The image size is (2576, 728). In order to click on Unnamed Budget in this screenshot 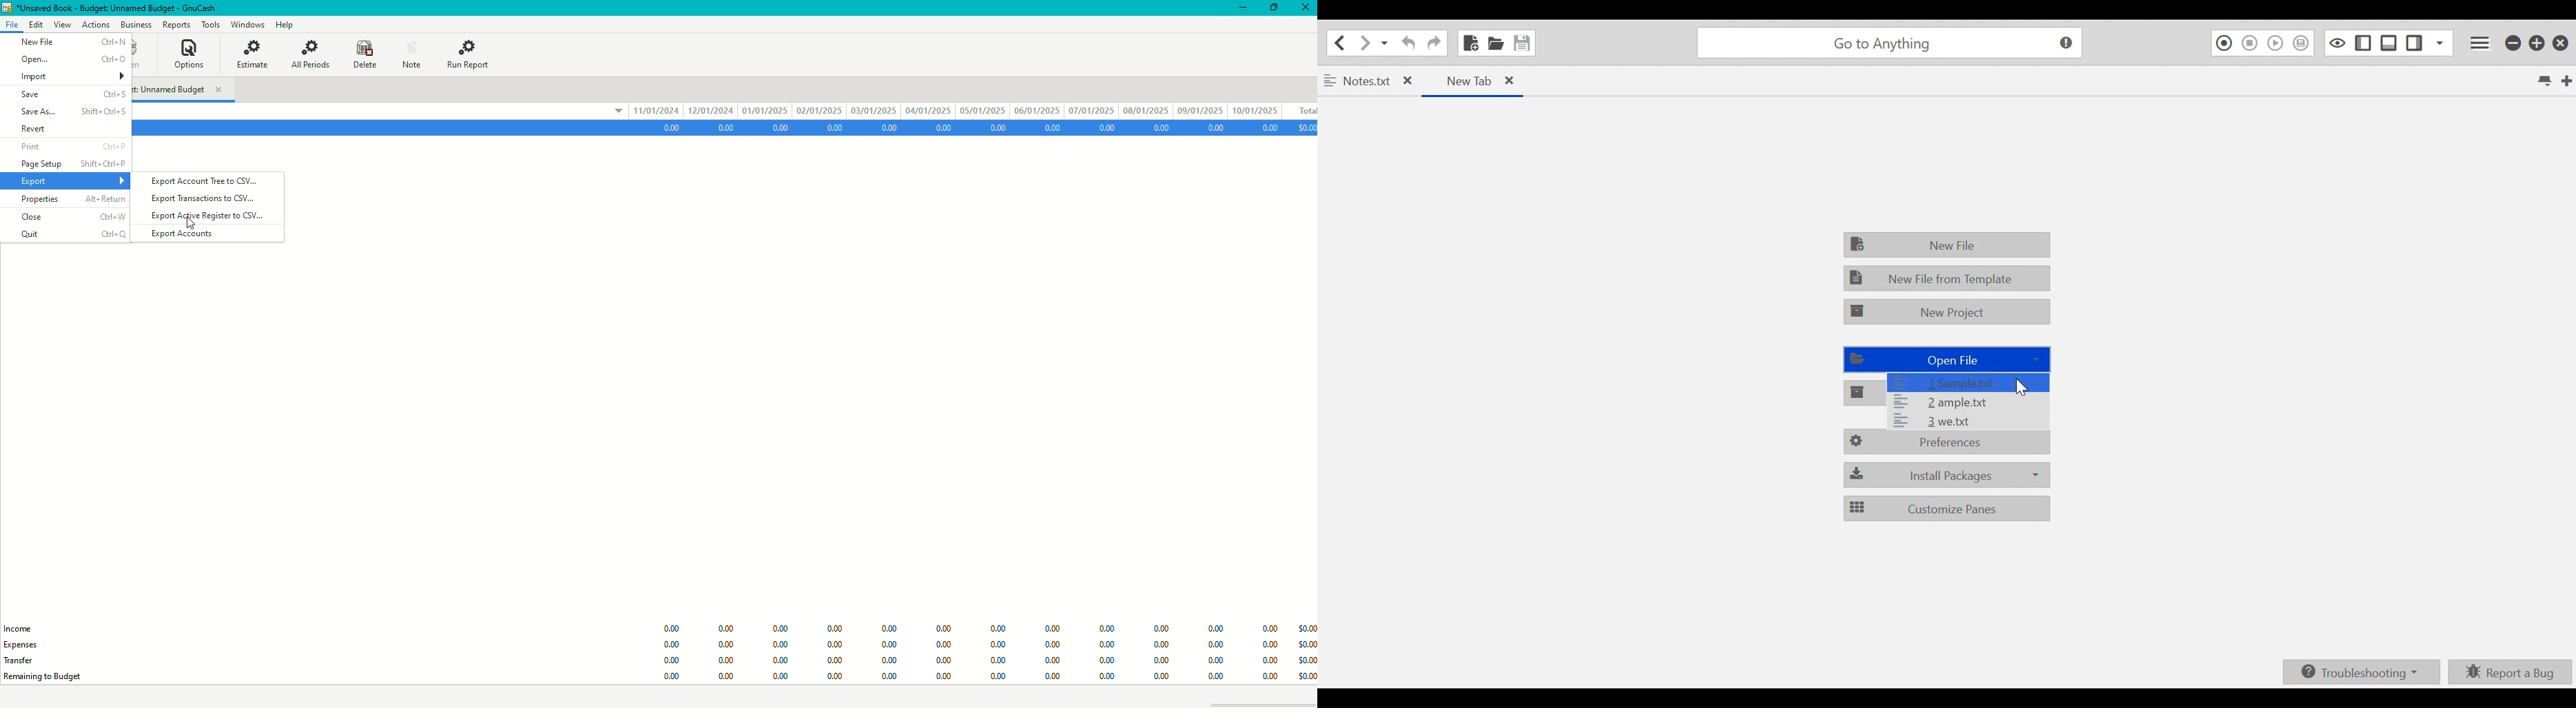, I will do `click(186, 90)`.